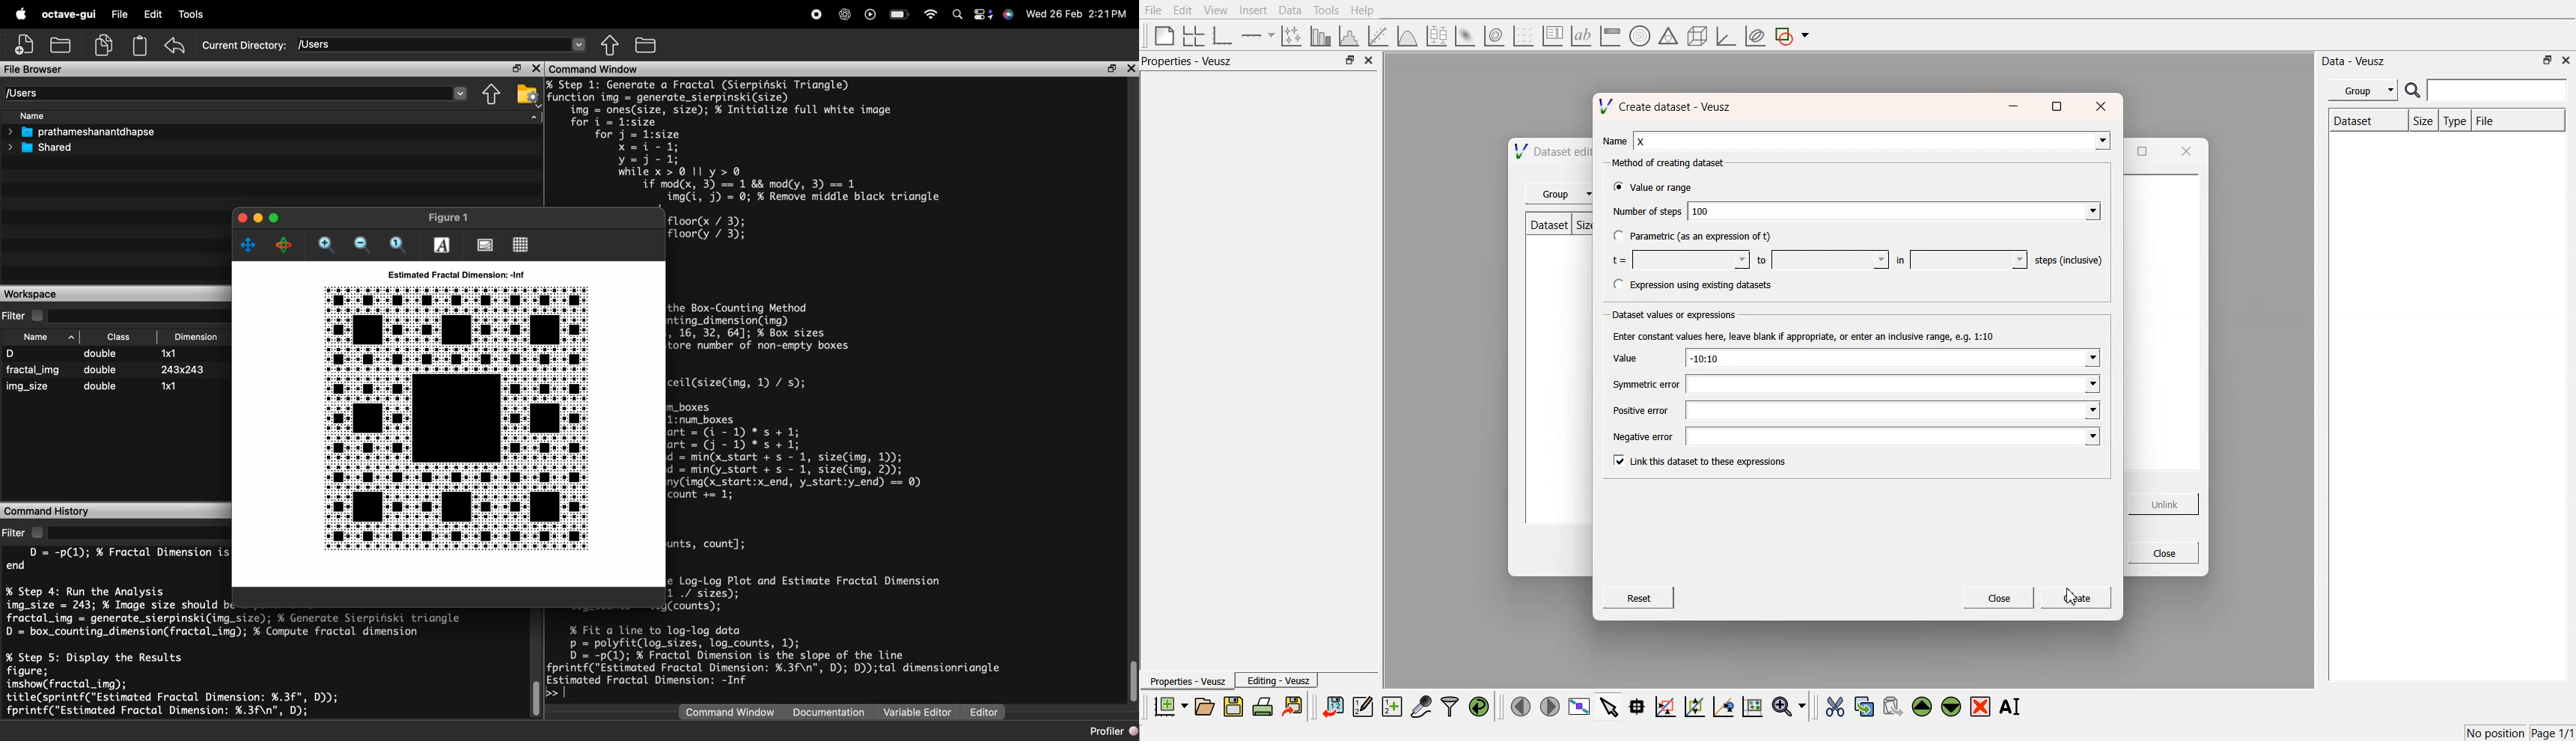  I want to click on typing cursor, so click(571, 692).